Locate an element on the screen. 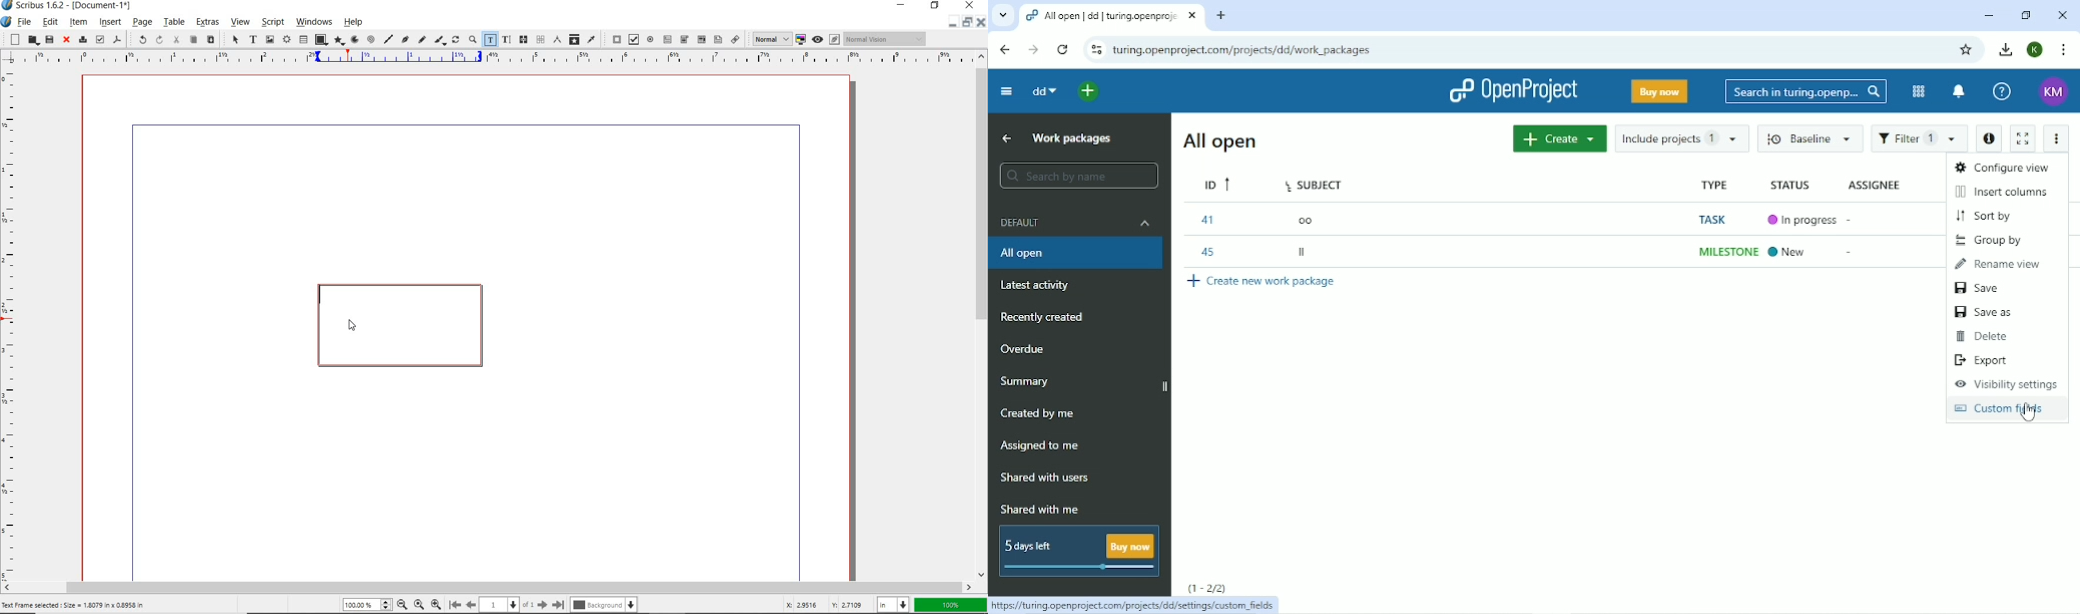 This screenshot has height=616, width=2100. extras is located at coordinates (209, 23).